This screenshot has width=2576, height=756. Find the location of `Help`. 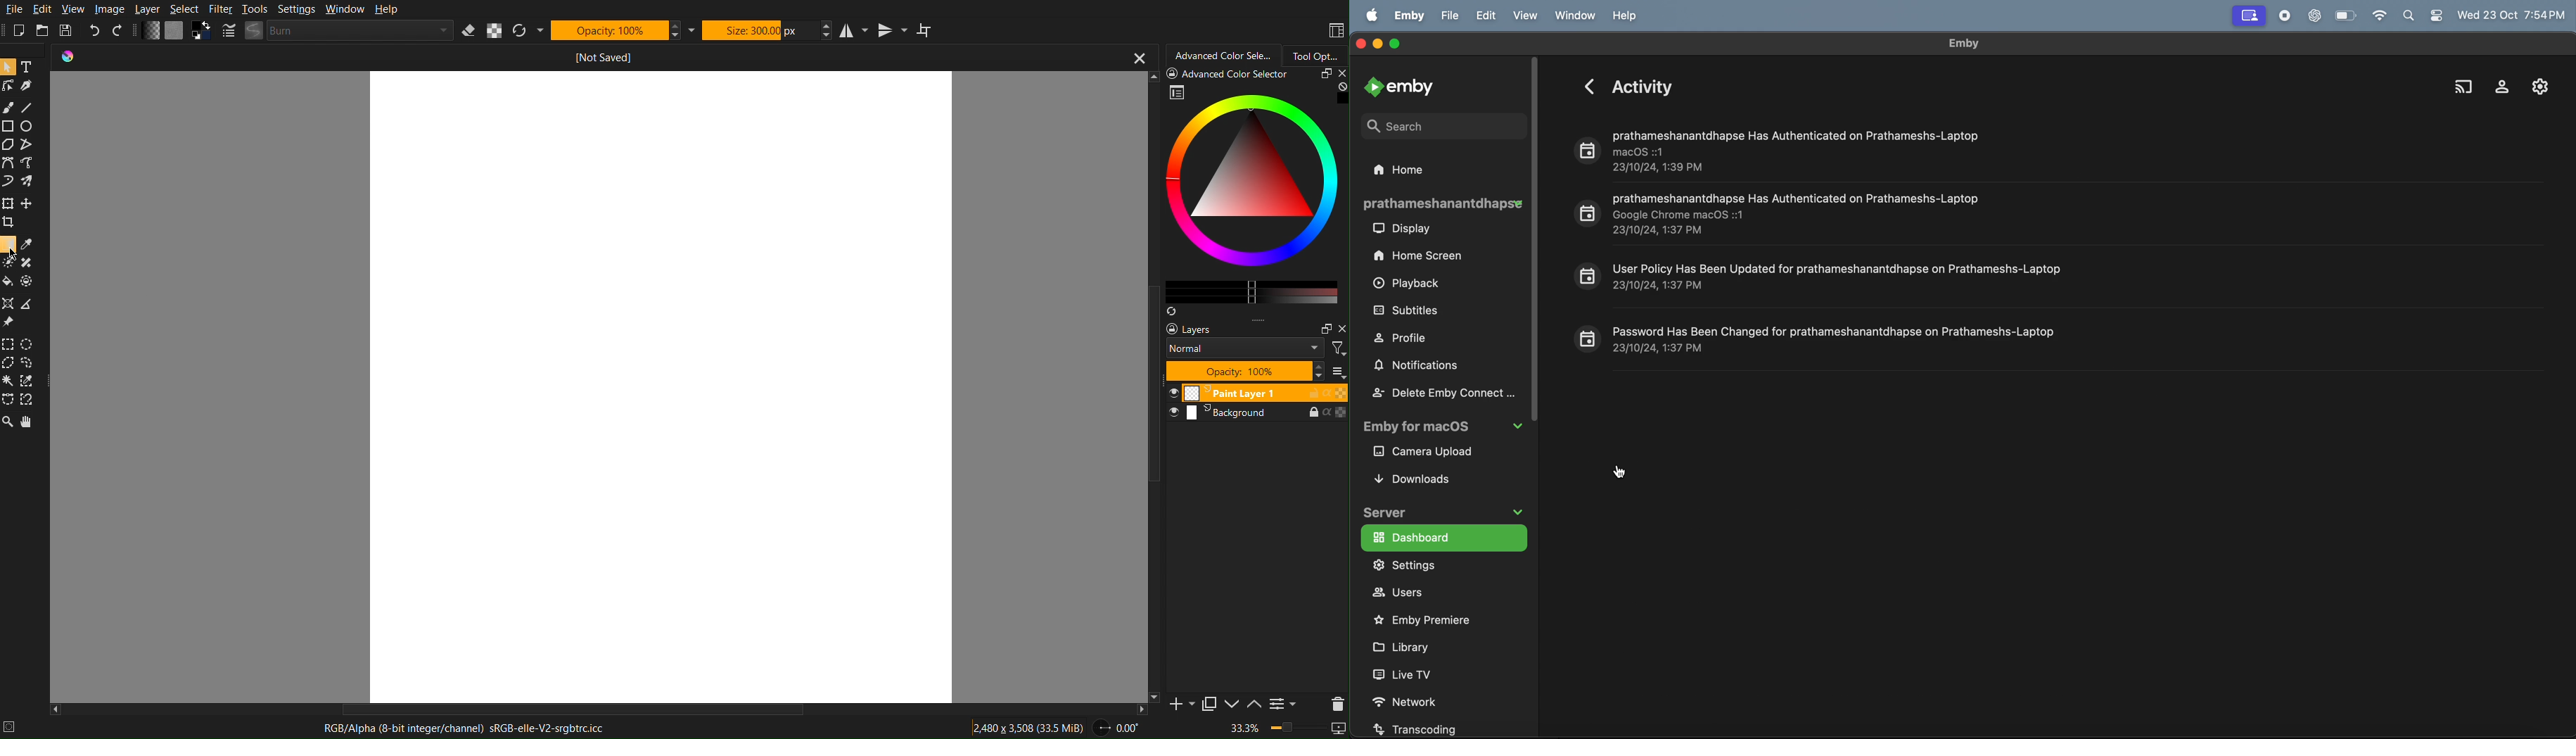

Help is located at coordinates (384, 10).